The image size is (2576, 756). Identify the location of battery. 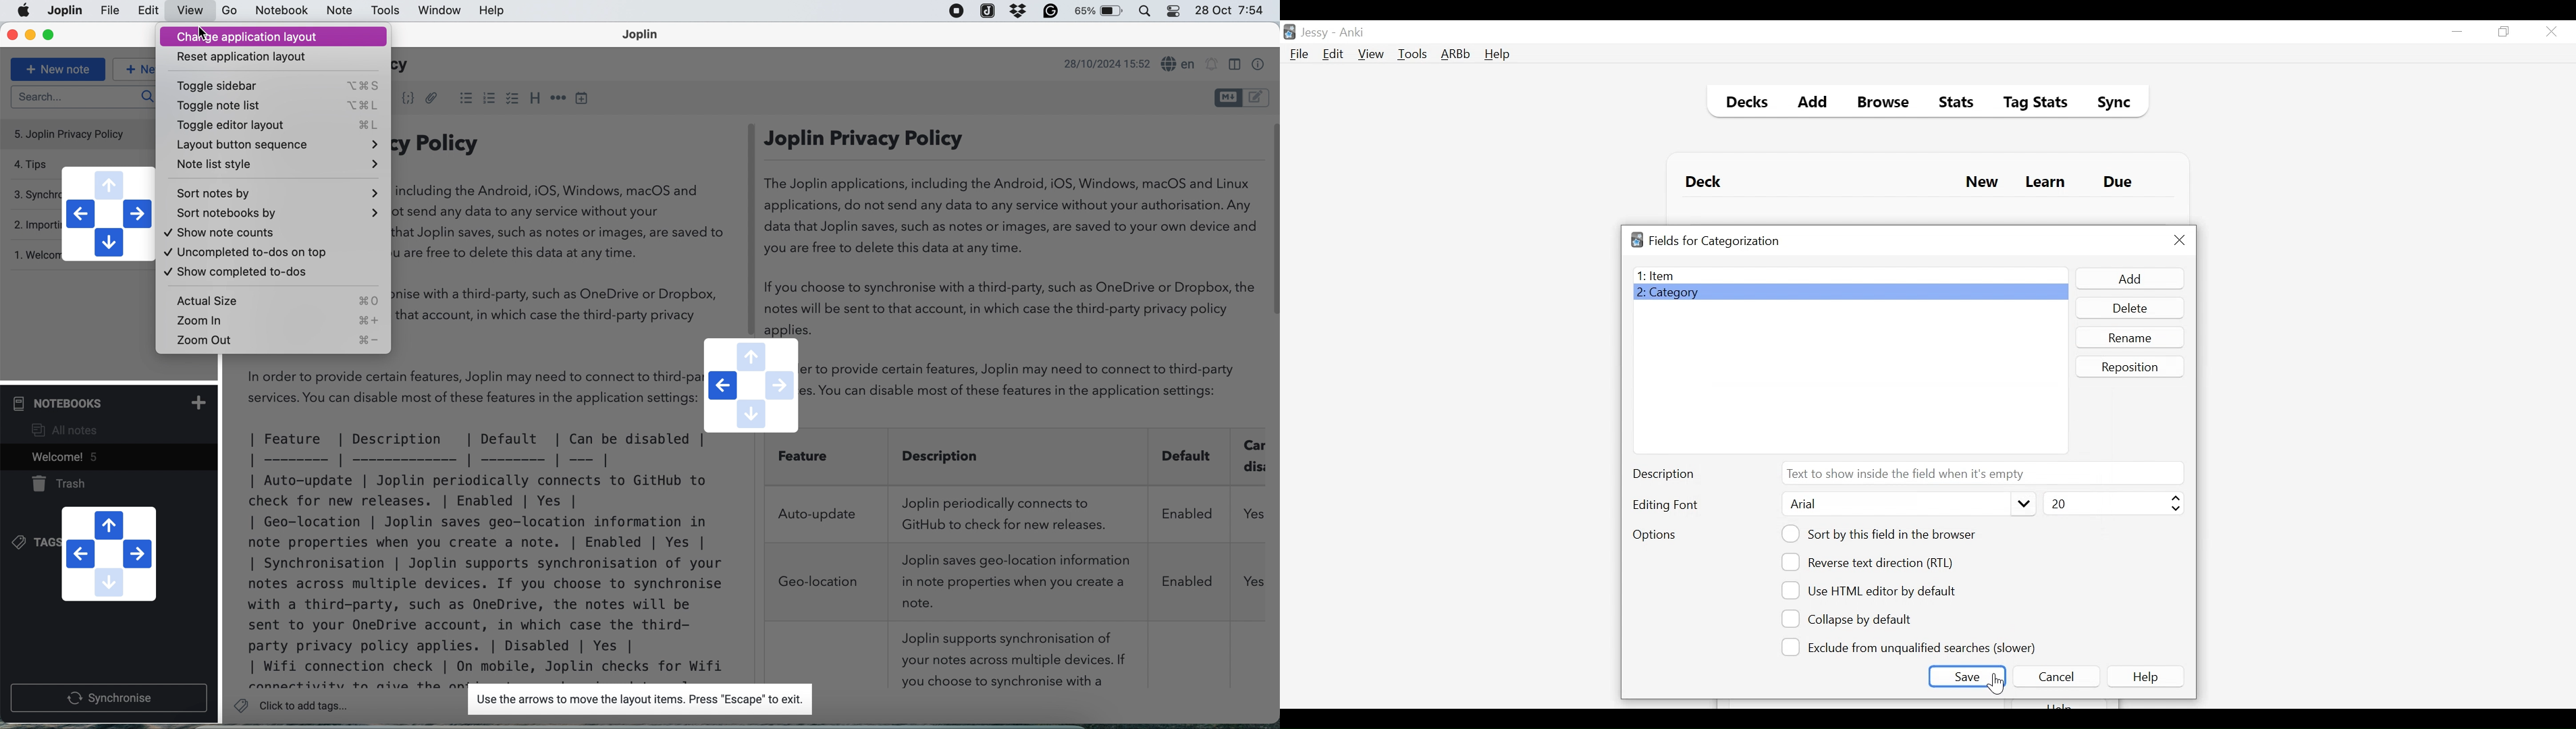
(1101, 12).